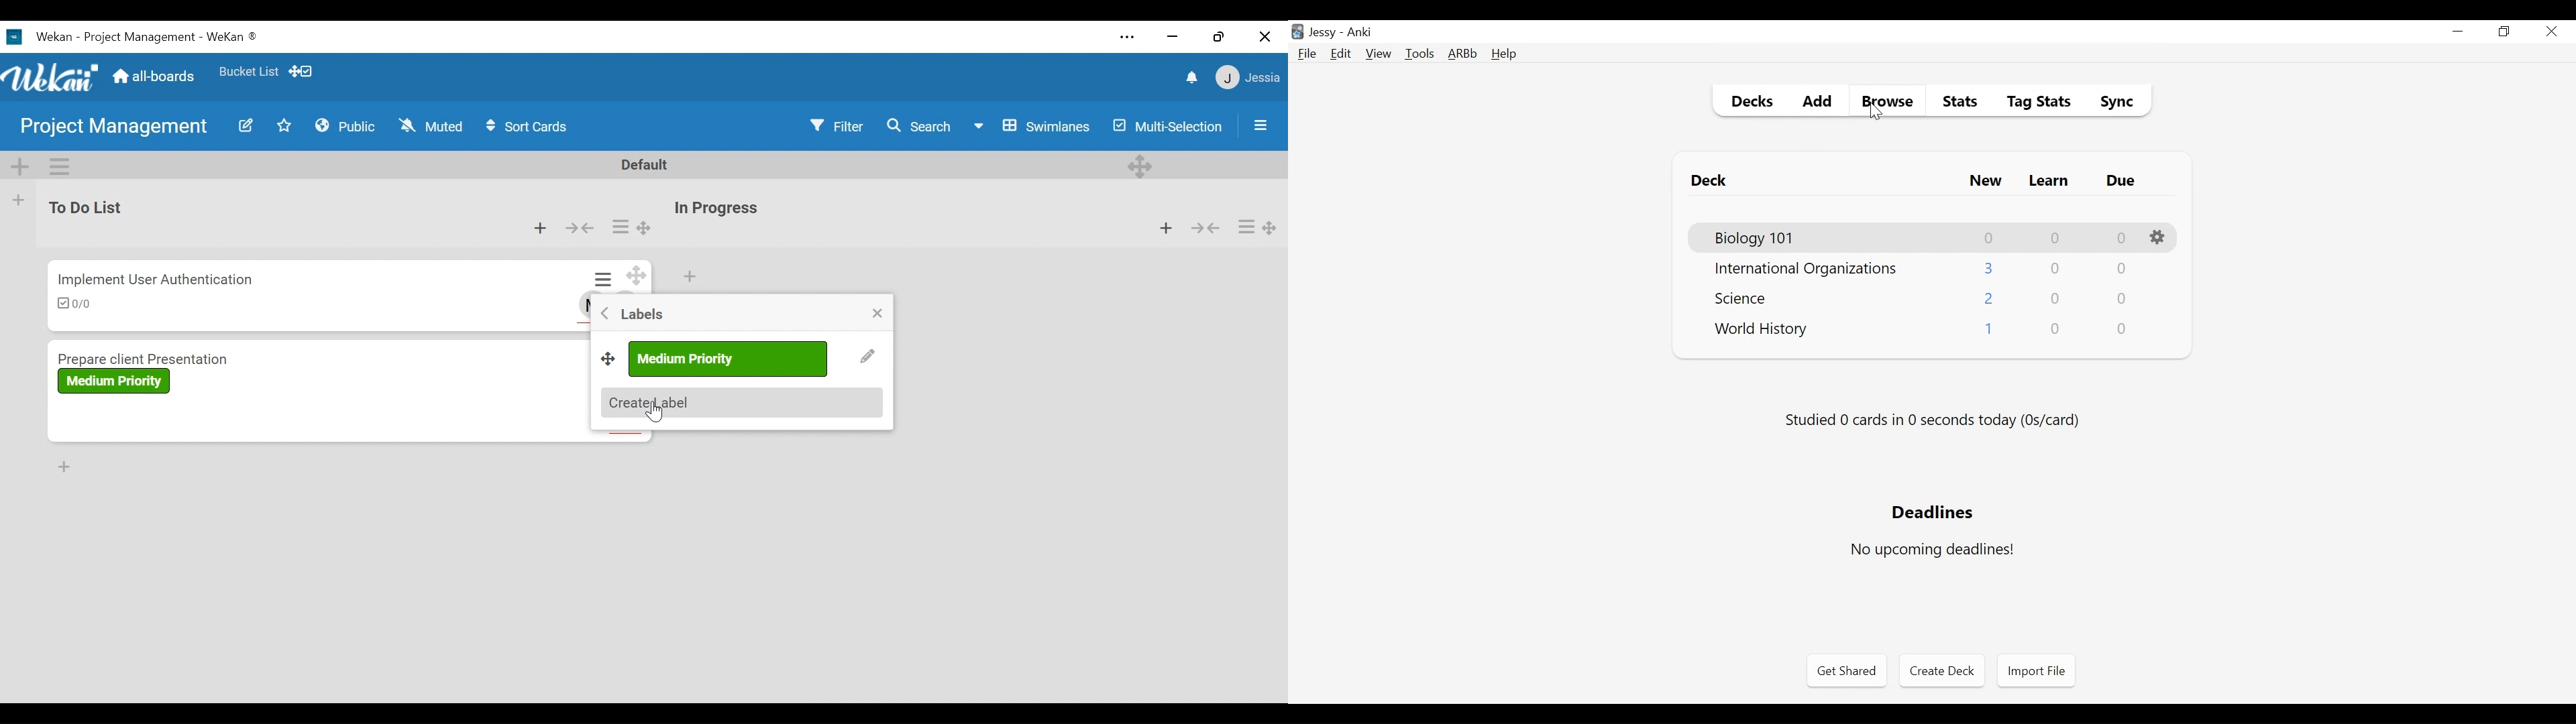  I want to click on New Card Count, so click(1990, 268).